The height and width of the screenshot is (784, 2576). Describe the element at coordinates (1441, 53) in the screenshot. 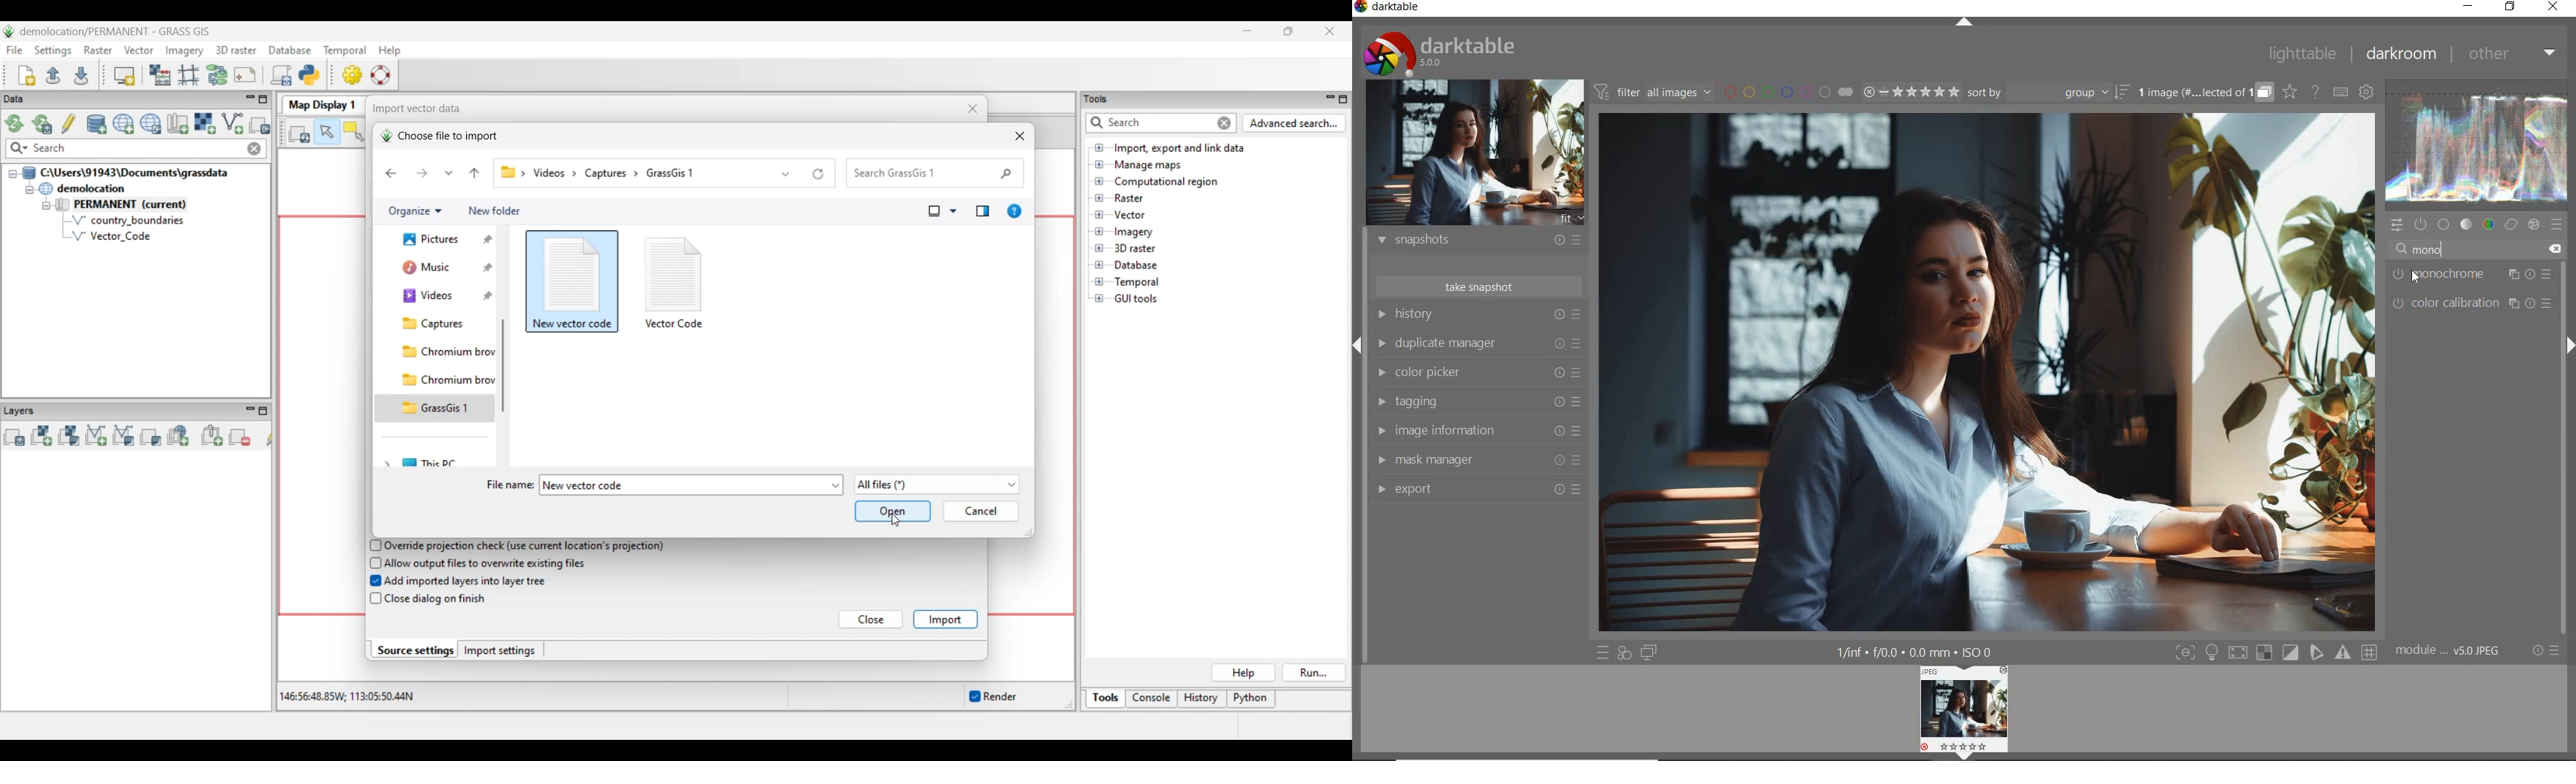

I see `system logo` at that location.